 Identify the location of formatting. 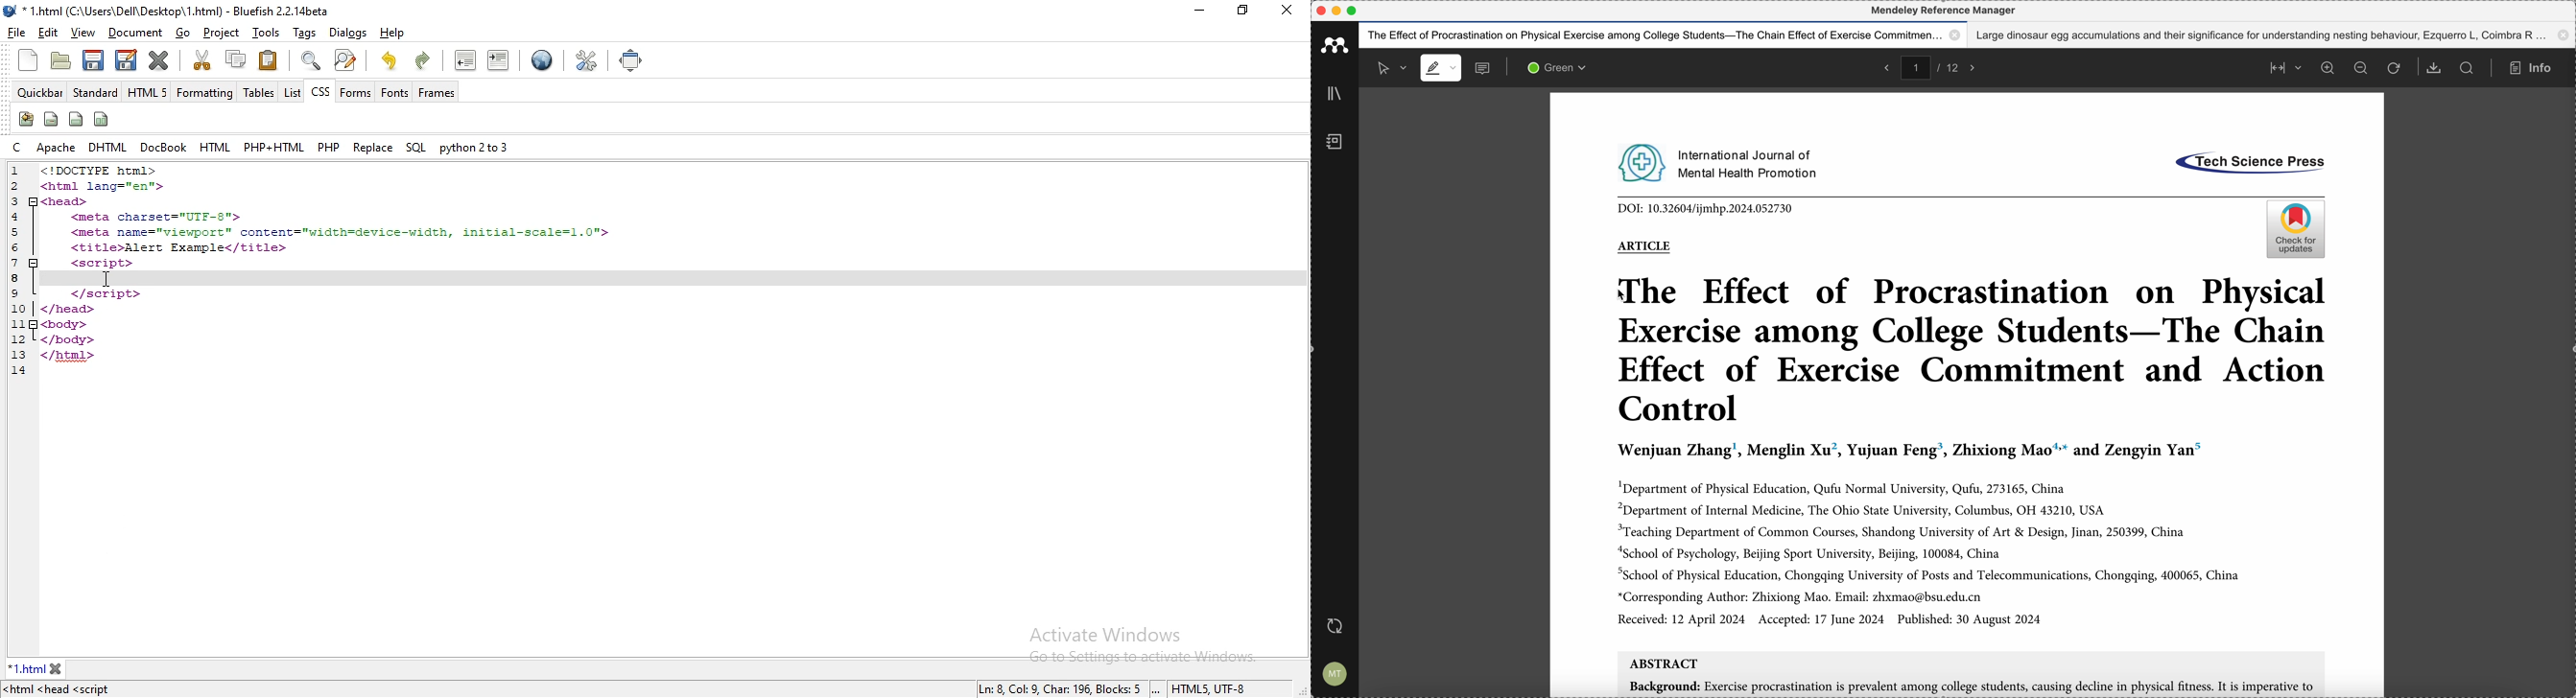
(202, 92).